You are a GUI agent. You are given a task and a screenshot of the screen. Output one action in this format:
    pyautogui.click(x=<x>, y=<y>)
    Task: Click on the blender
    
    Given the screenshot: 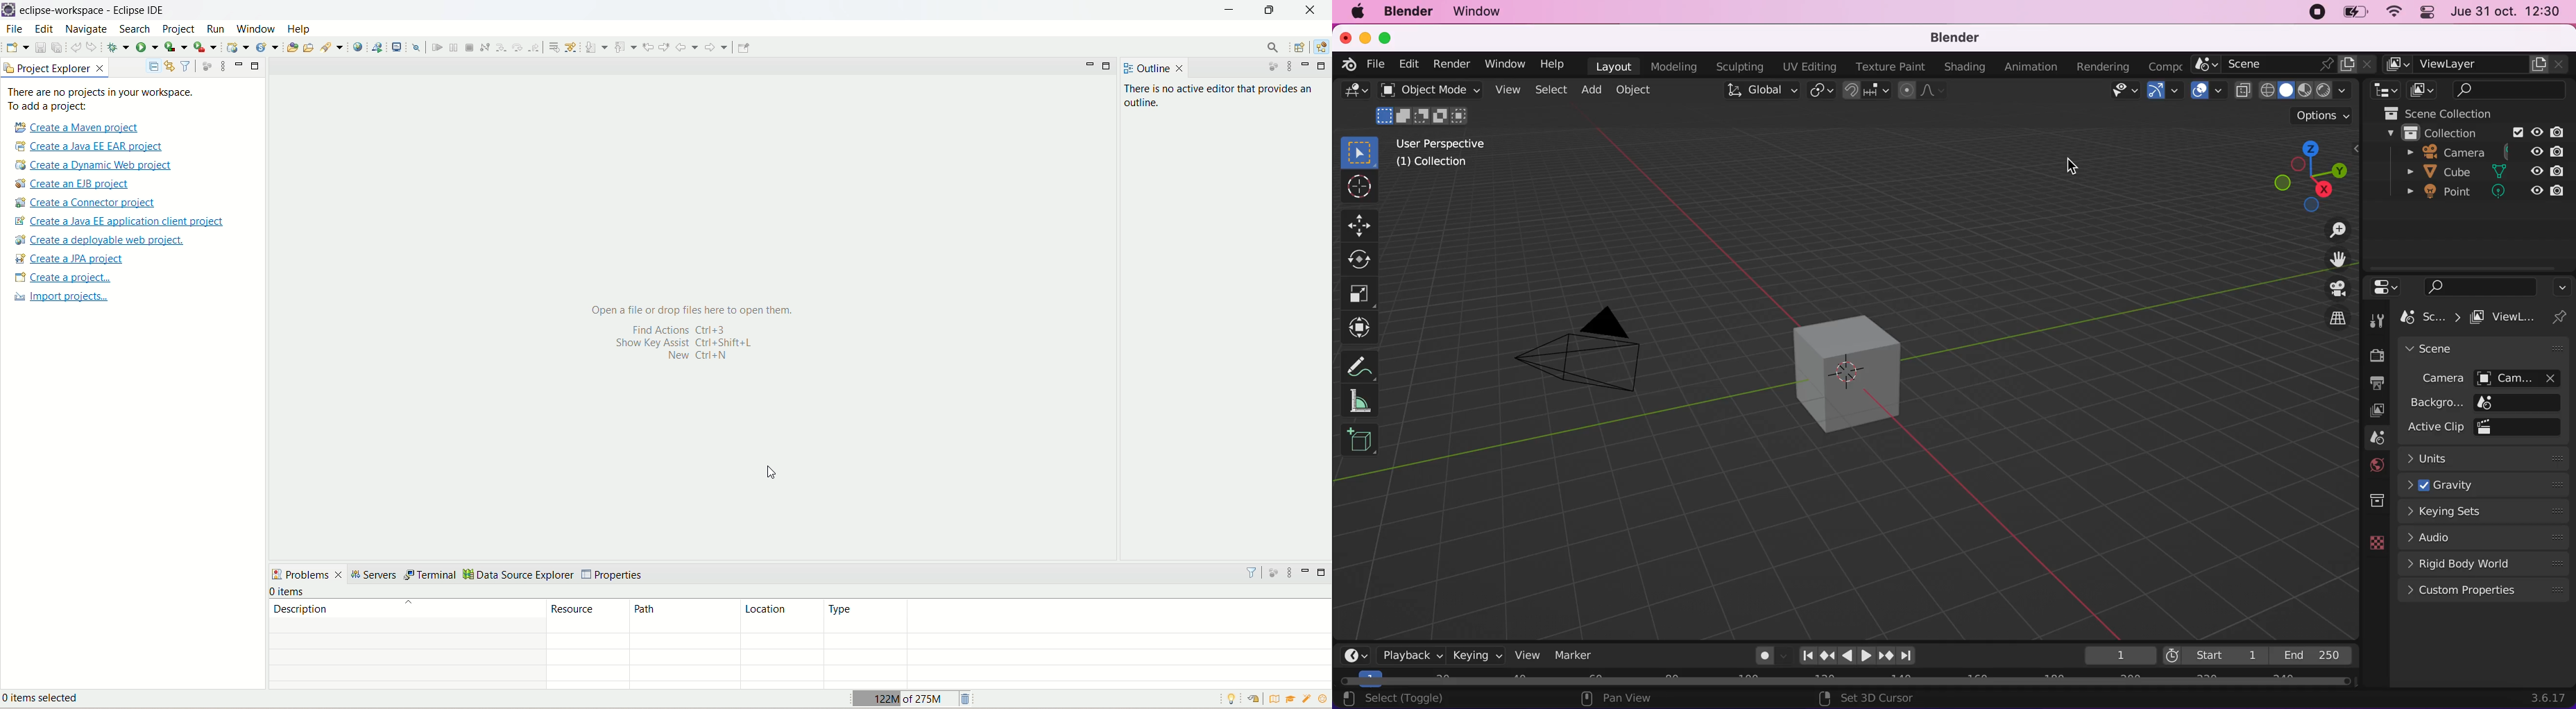 What is the action you would take?
    pyautogui.click(x=1410, y=13)
    